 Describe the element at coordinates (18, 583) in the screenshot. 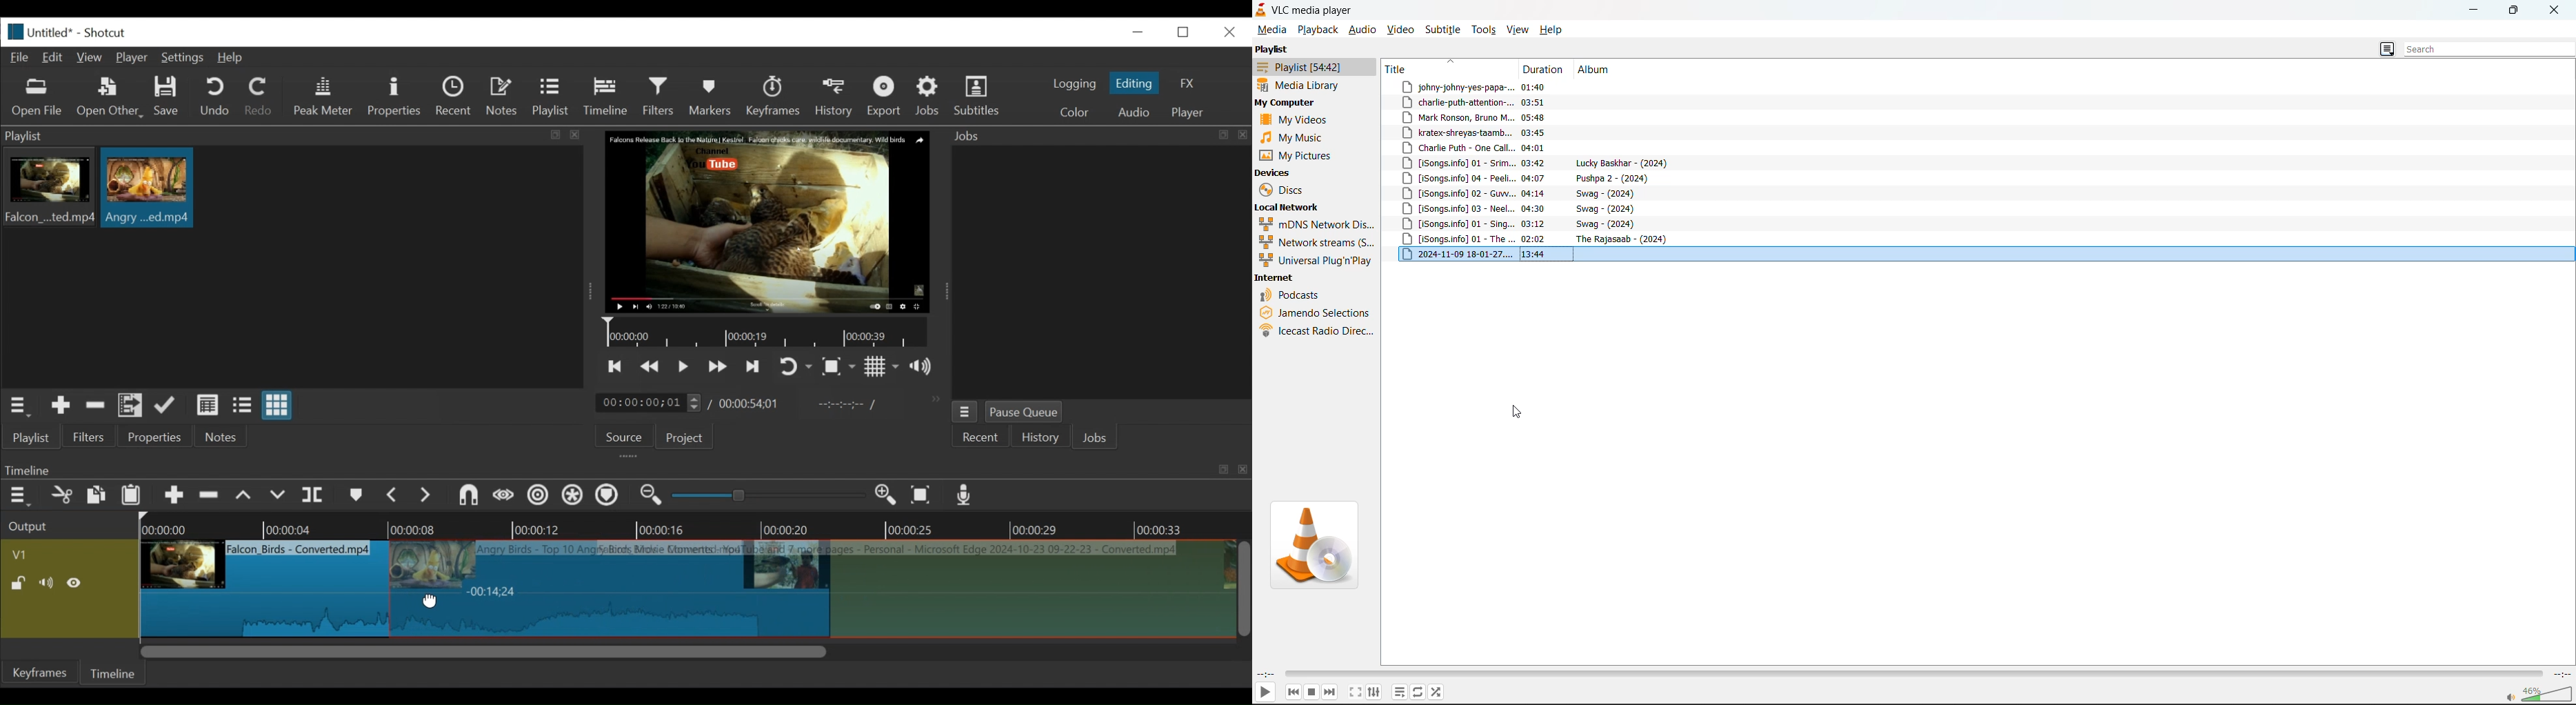

I see `(un)lock track` at that location.